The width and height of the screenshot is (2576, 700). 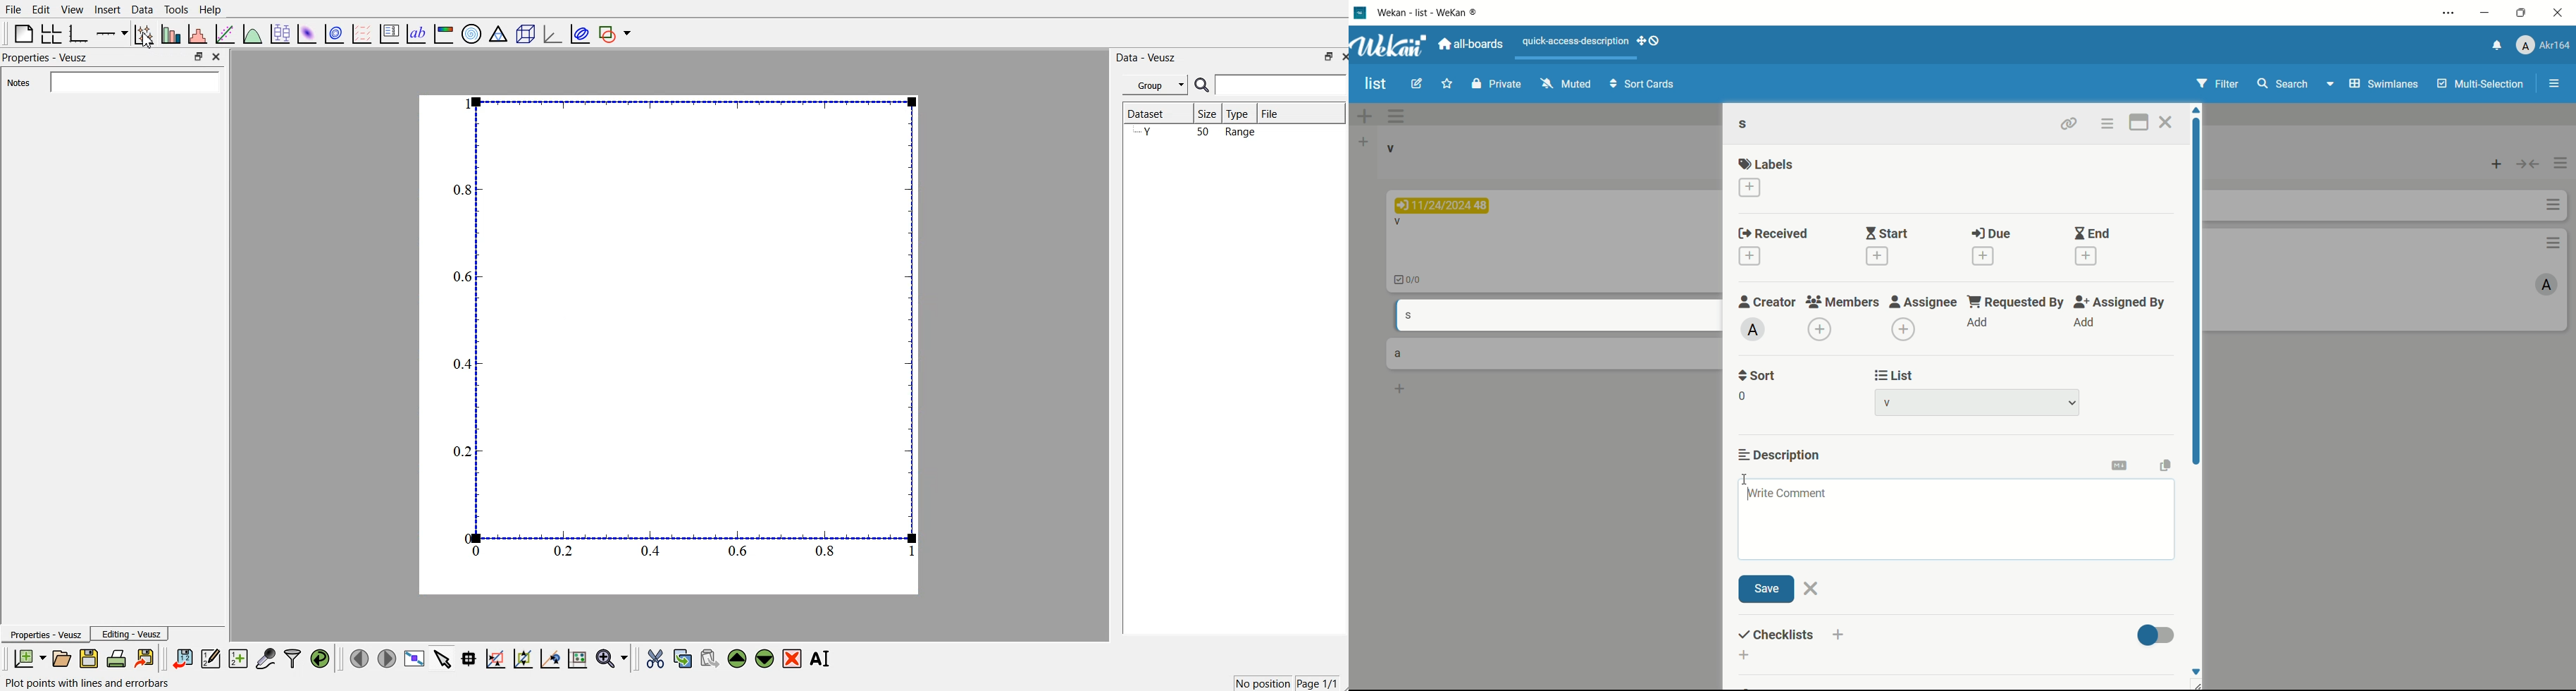 What do you see at coordinates (1147, 57) in the screenshot?
I see `Data - Veusz` at bounding box center [1147, 57].